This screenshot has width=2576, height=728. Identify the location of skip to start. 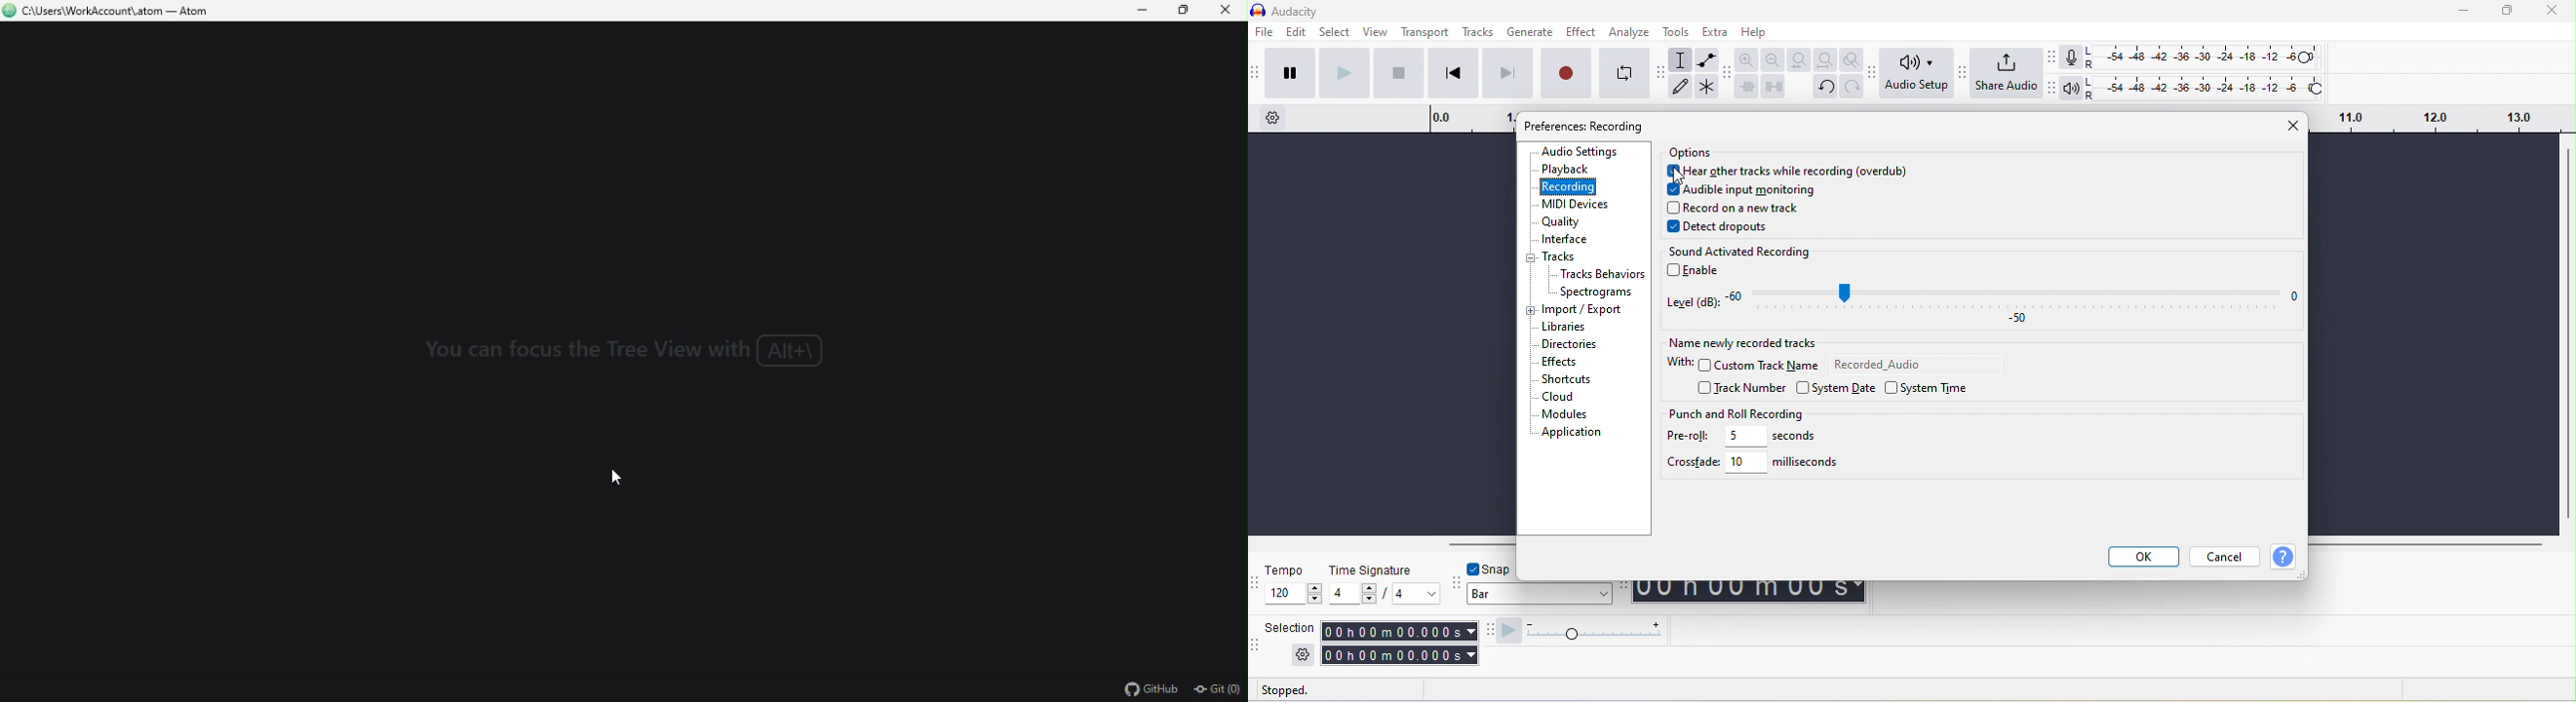
(1454, 71).